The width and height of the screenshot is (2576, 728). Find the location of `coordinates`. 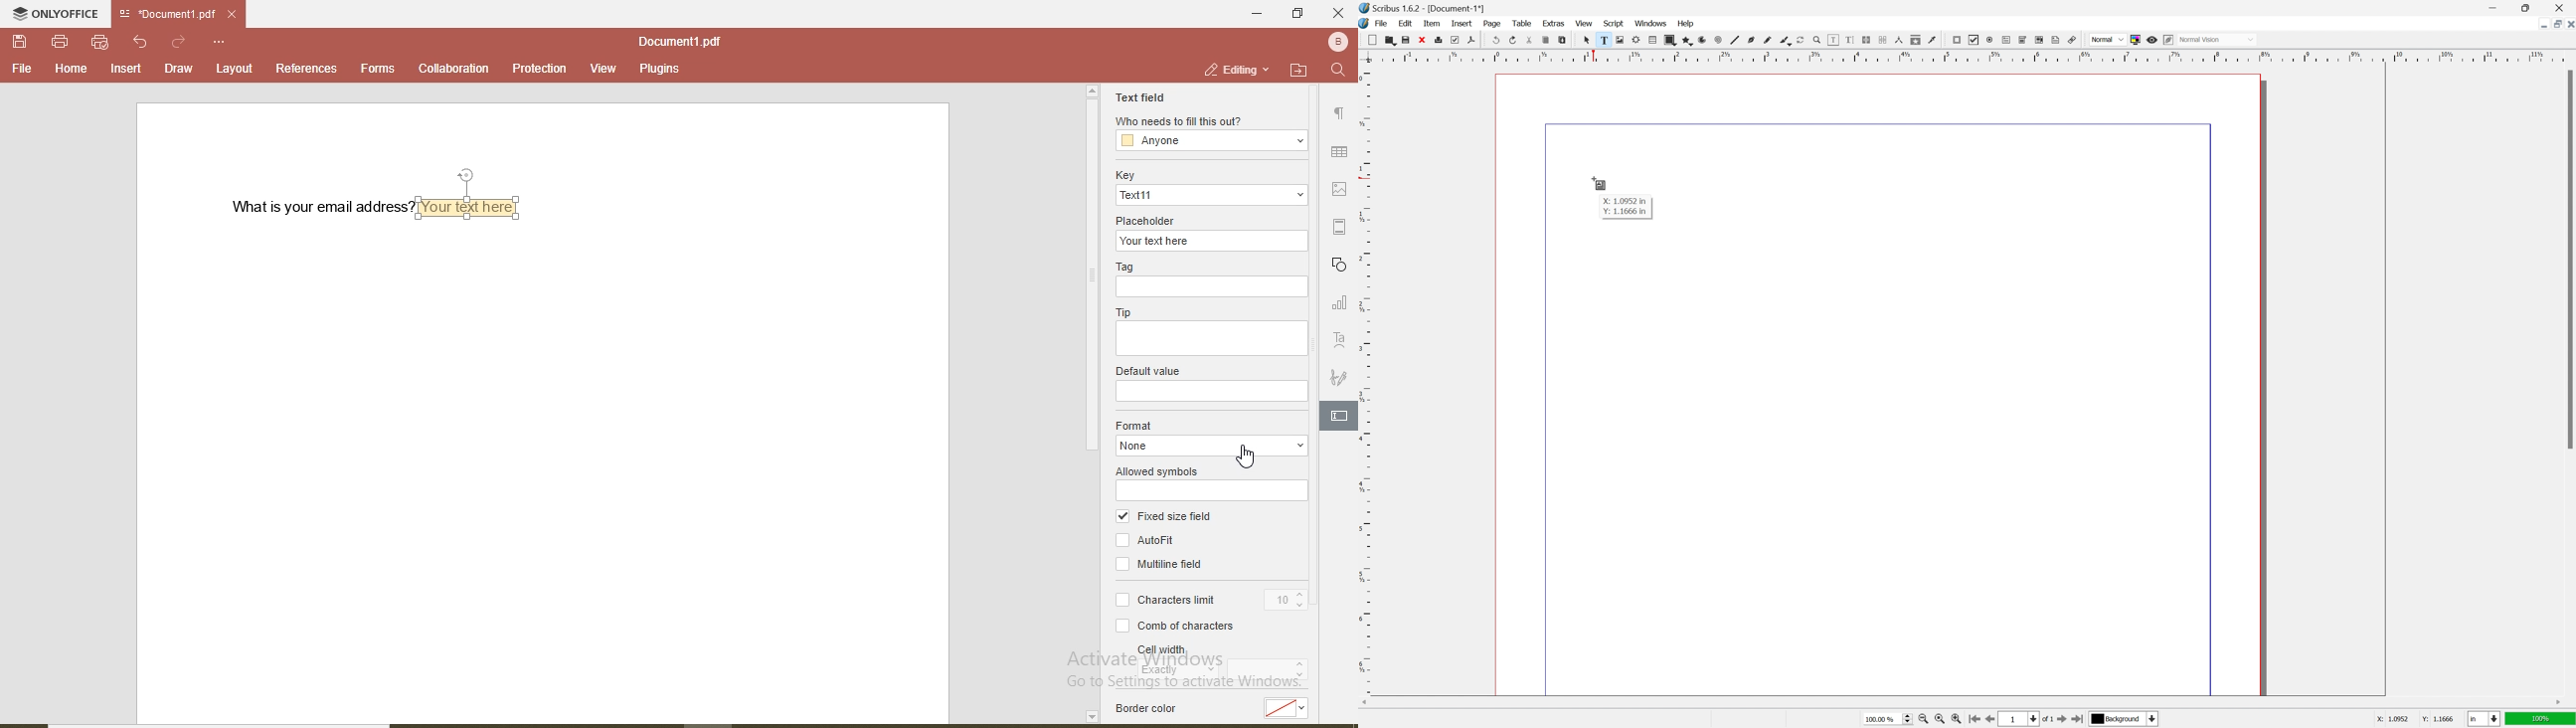

coordinates is located at coordinates (2404, 720).